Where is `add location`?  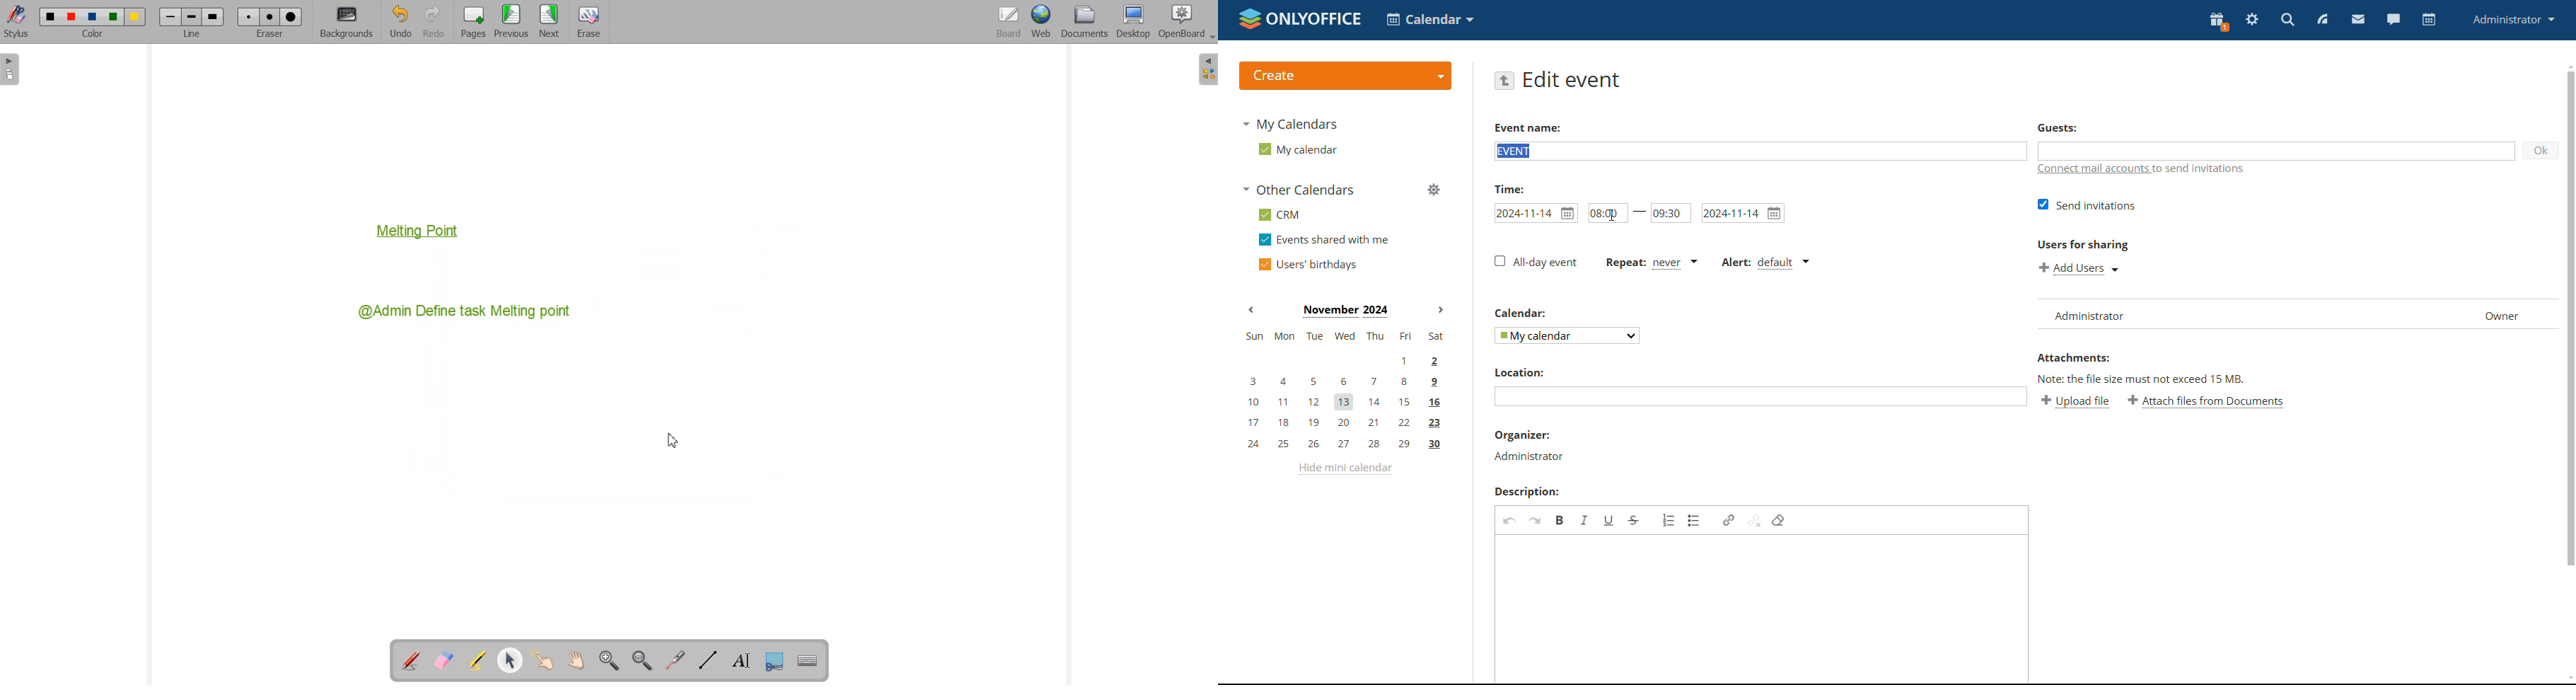 add location is located at coordinates (1760, 397).